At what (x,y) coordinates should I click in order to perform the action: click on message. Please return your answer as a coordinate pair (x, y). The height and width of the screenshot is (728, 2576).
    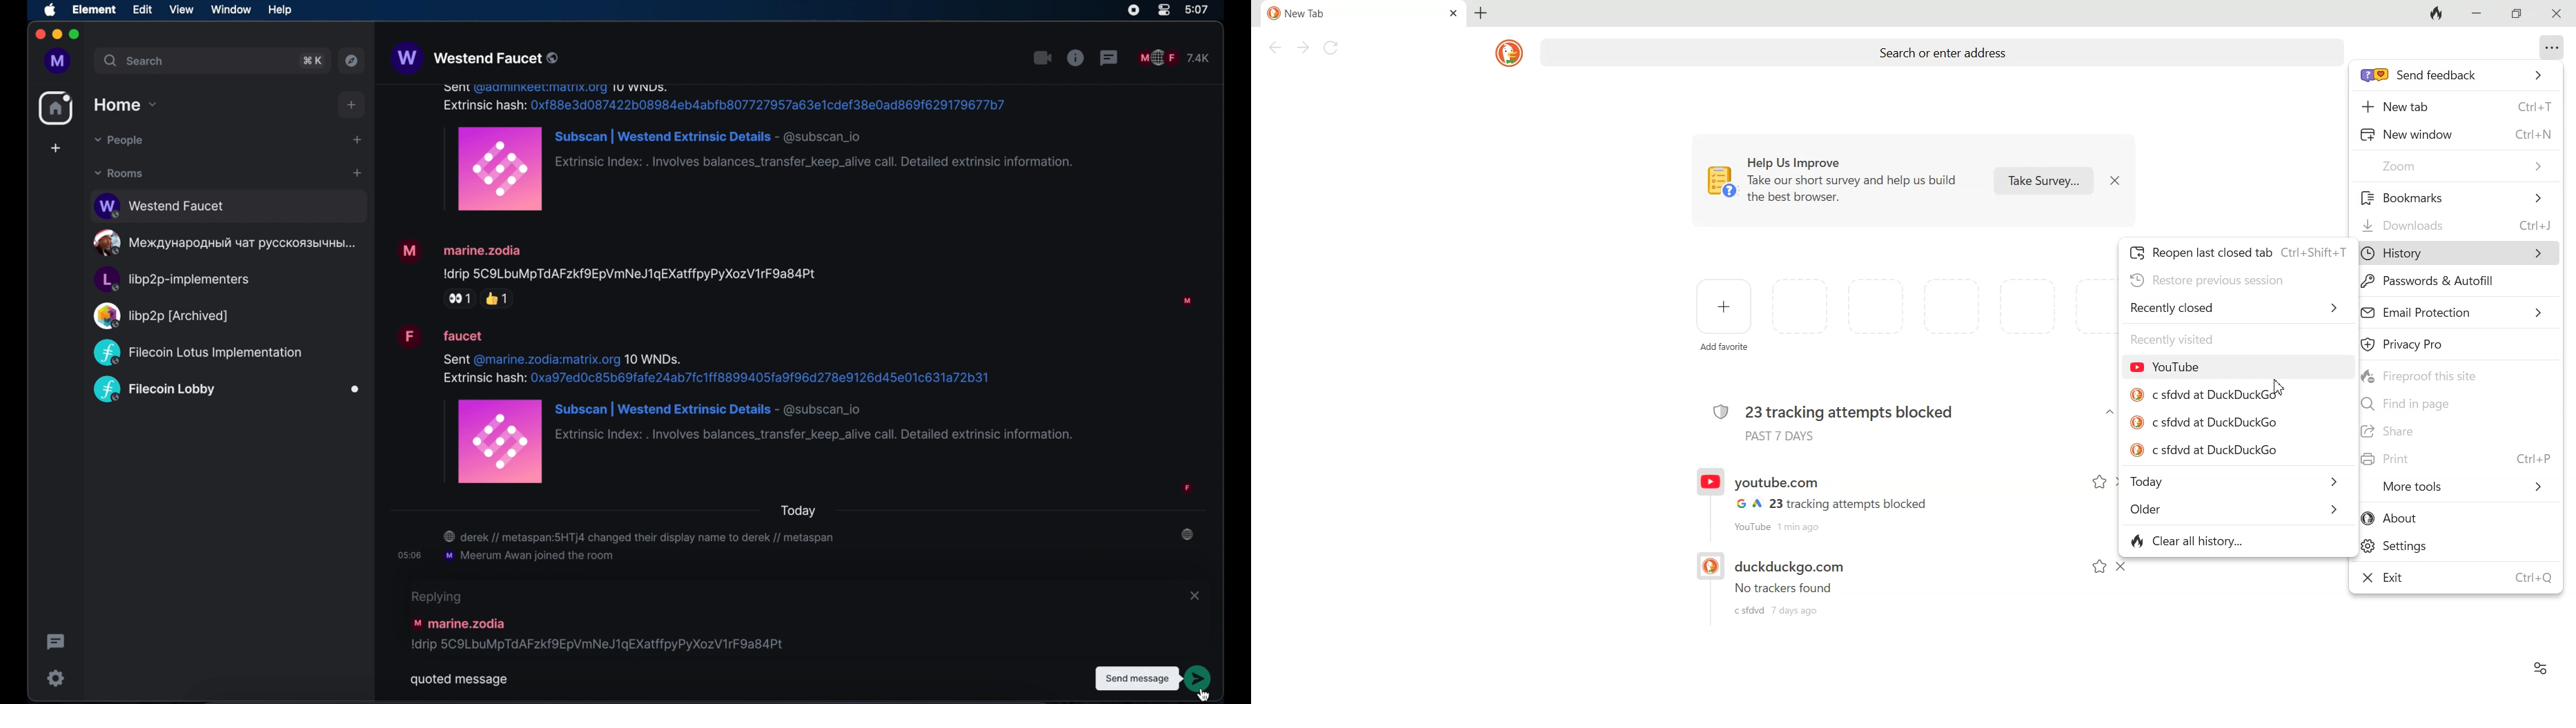
    Looking at the image, I should click on (541, 345).